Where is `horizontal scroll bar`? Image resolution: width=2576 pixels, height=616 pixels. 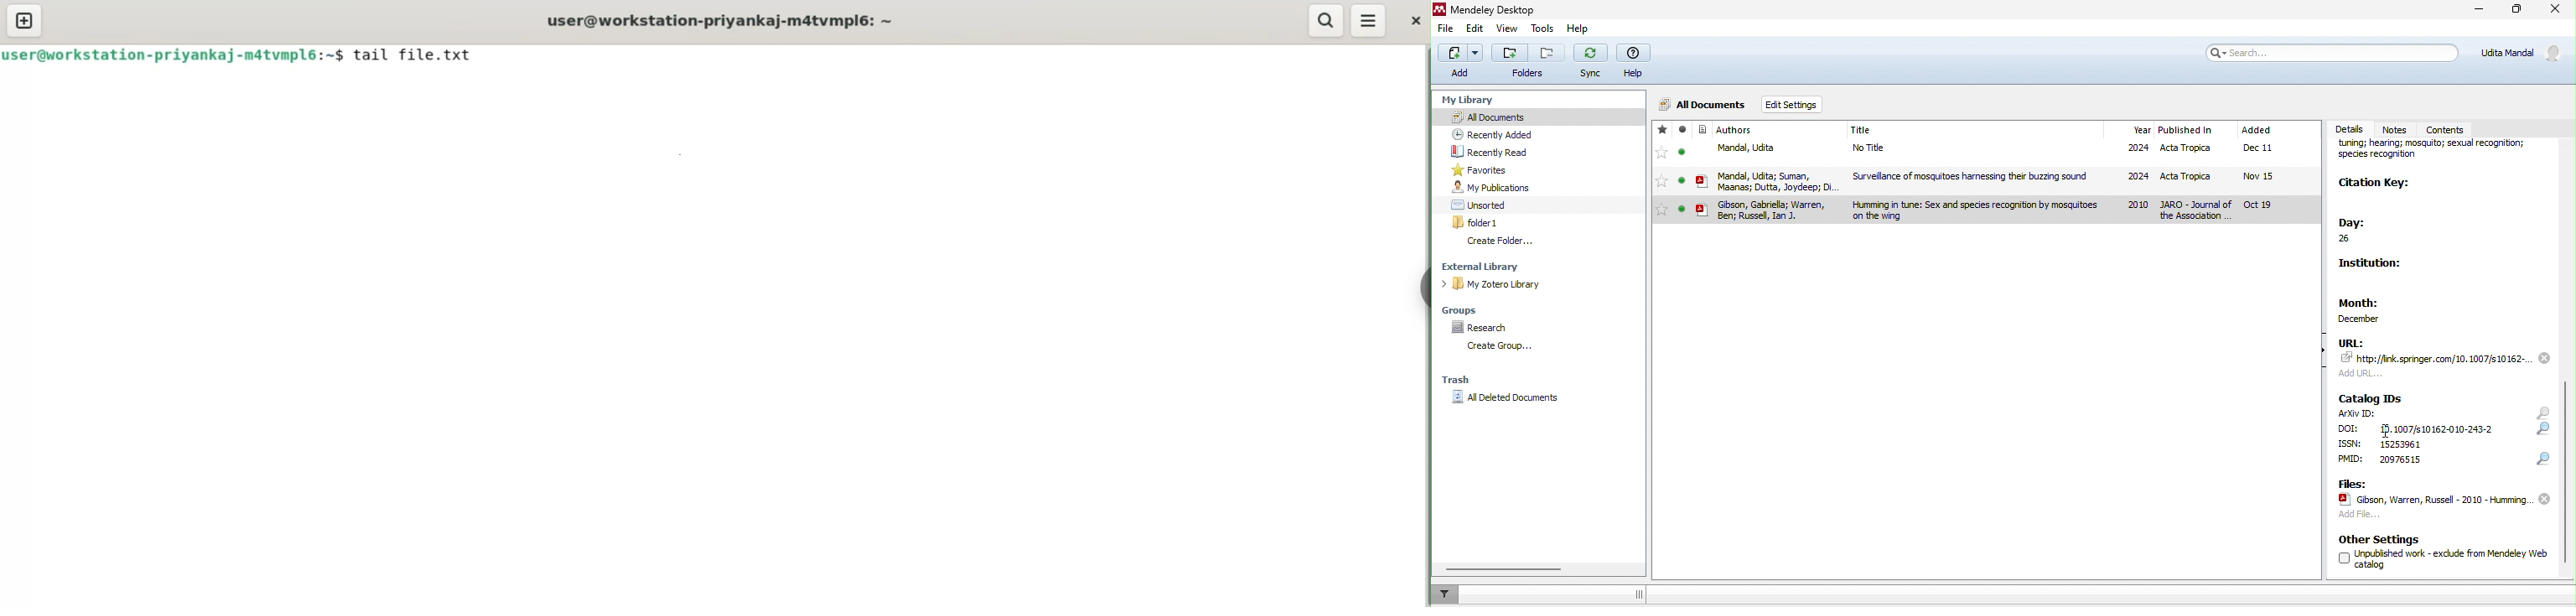
horizontal scroll bar is located at coordinates (1507, 569).